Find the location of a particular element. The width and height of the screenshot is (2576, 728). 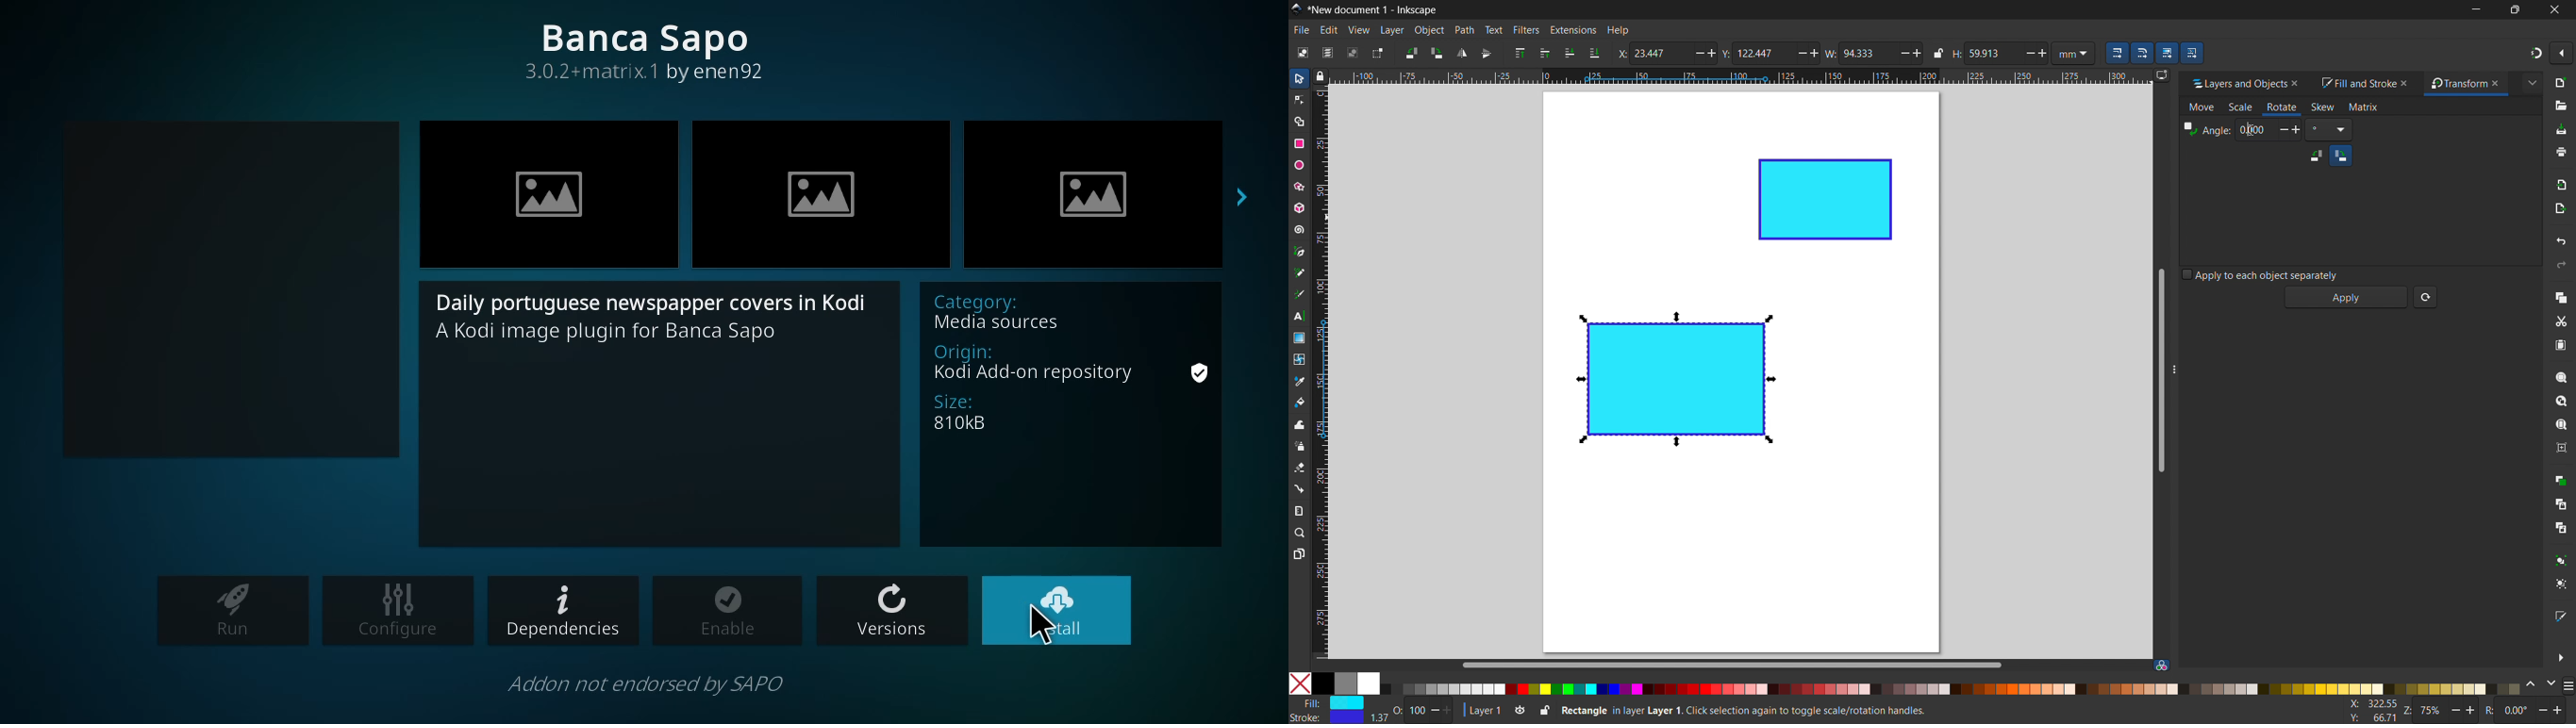

next is located at coordinates (1248, 197).